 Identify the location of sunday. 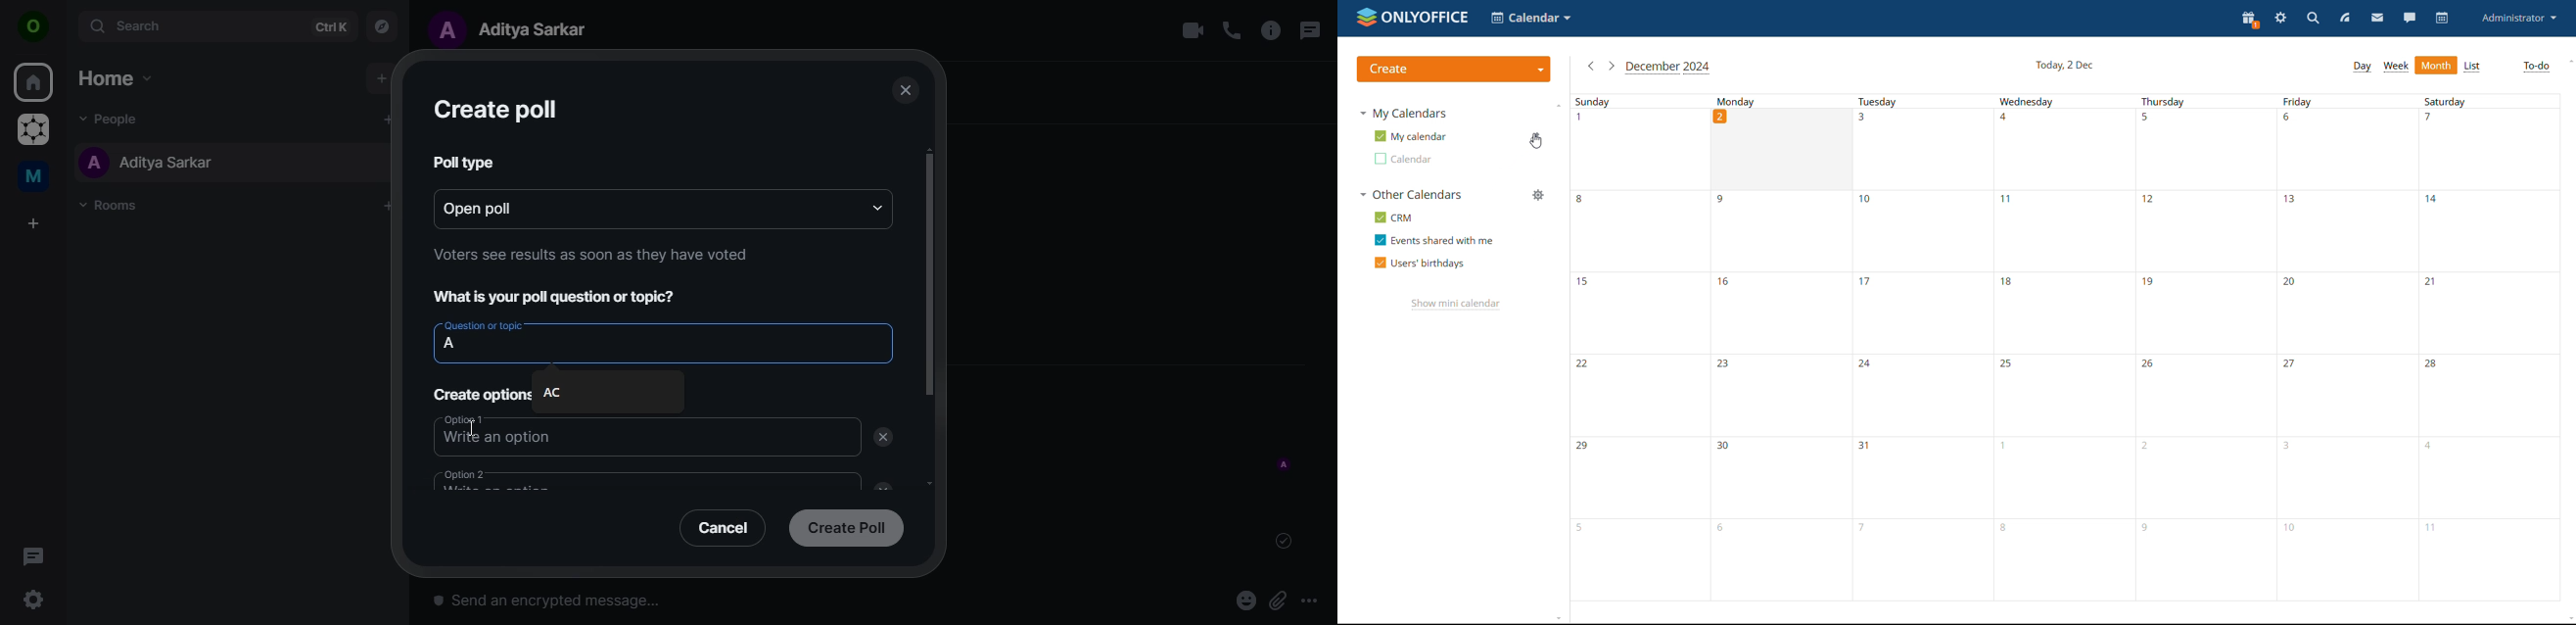
(1638, 355).